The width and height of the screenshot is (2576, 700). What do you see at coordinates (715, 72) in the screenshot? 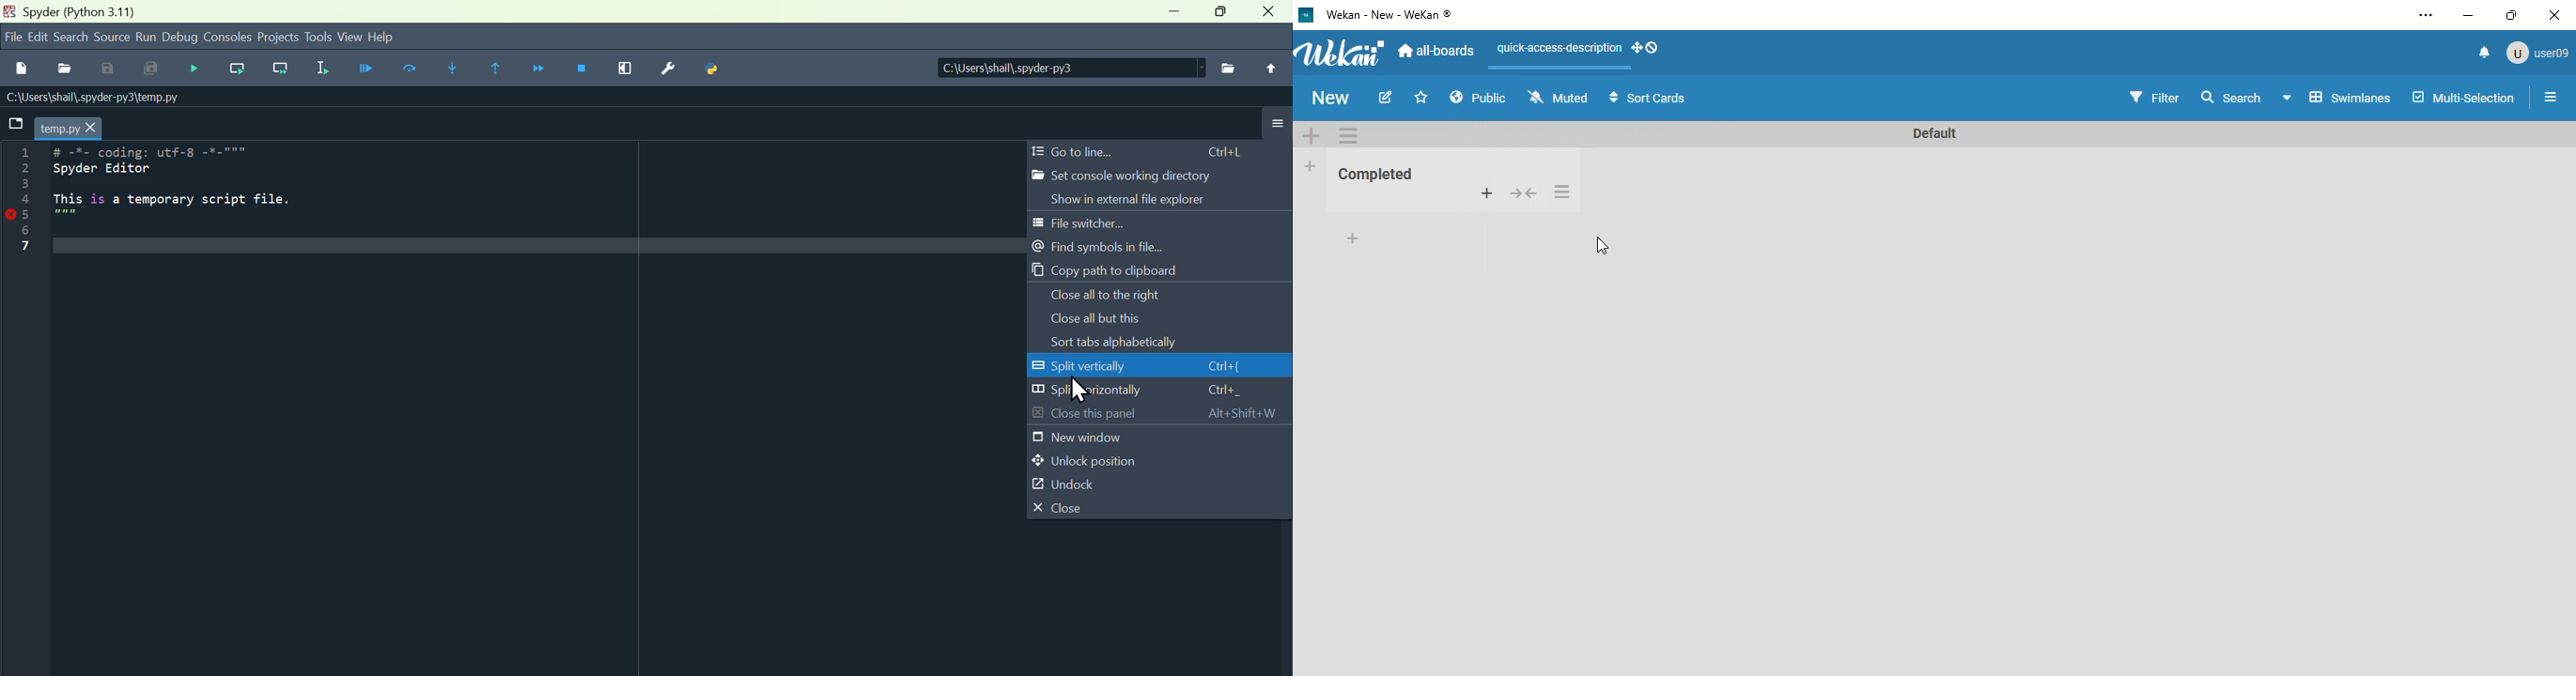
I see `Python bath manager` at bounding box center [715, 72].